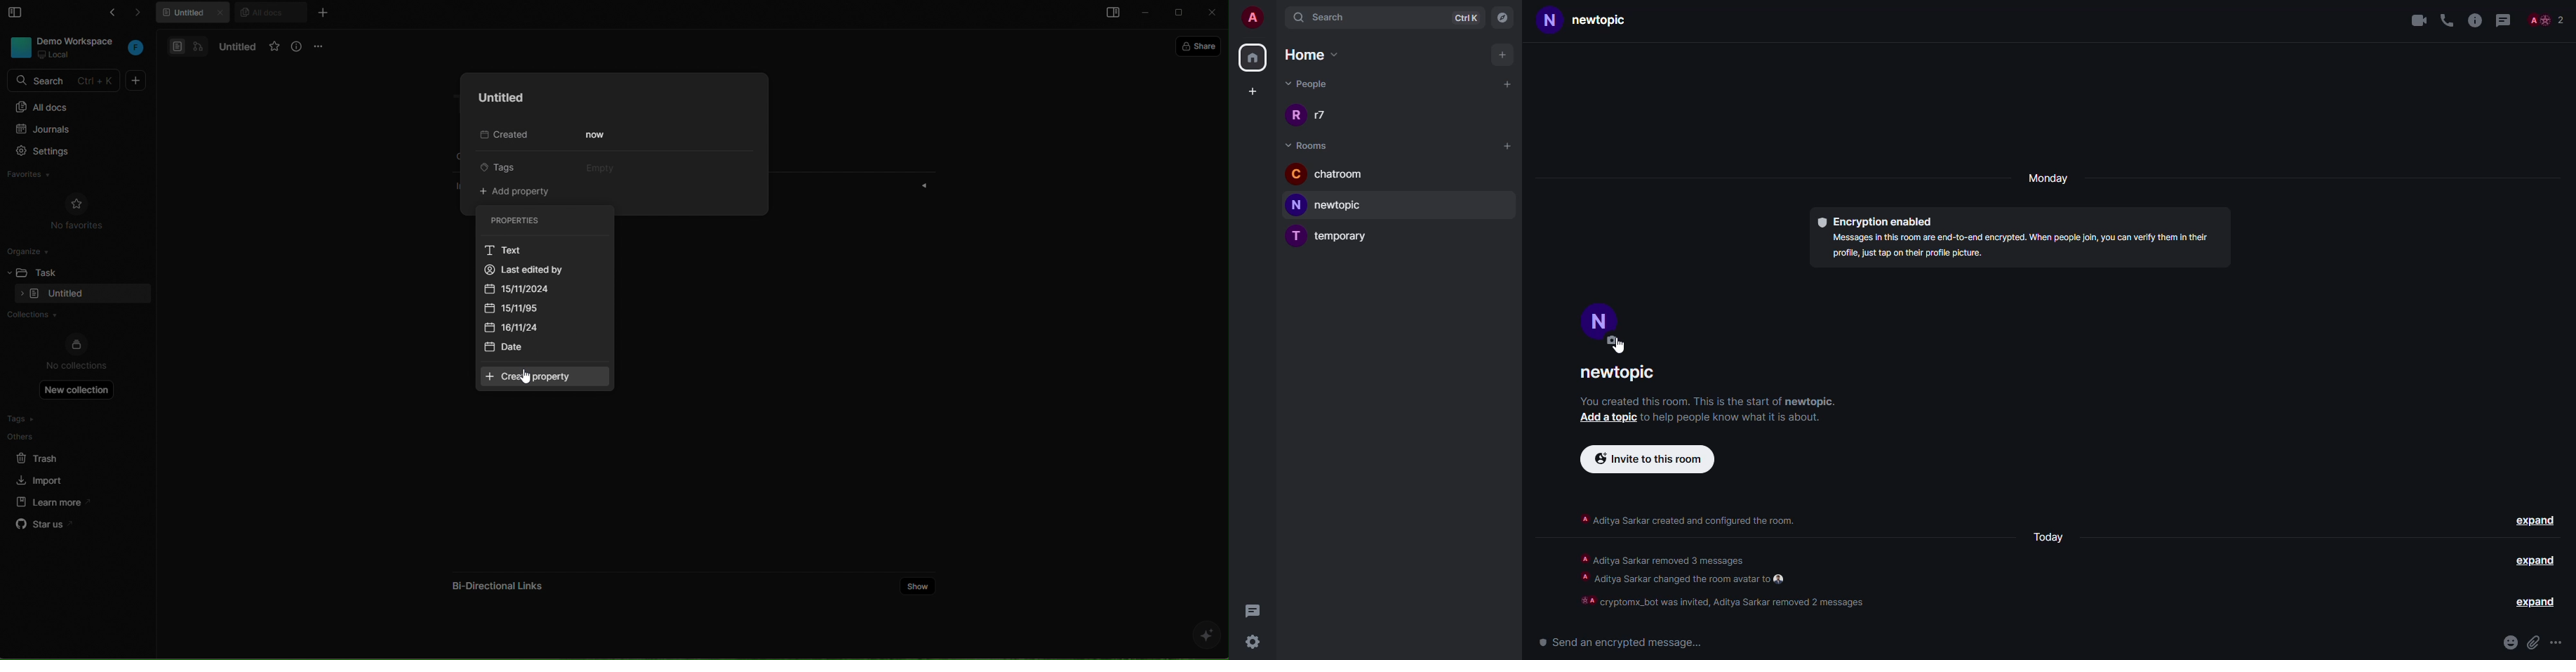  What do you see at coordinates (1469, 18) in the screenshot?
I see `ctrlK` at bounding box center [1469, 18].